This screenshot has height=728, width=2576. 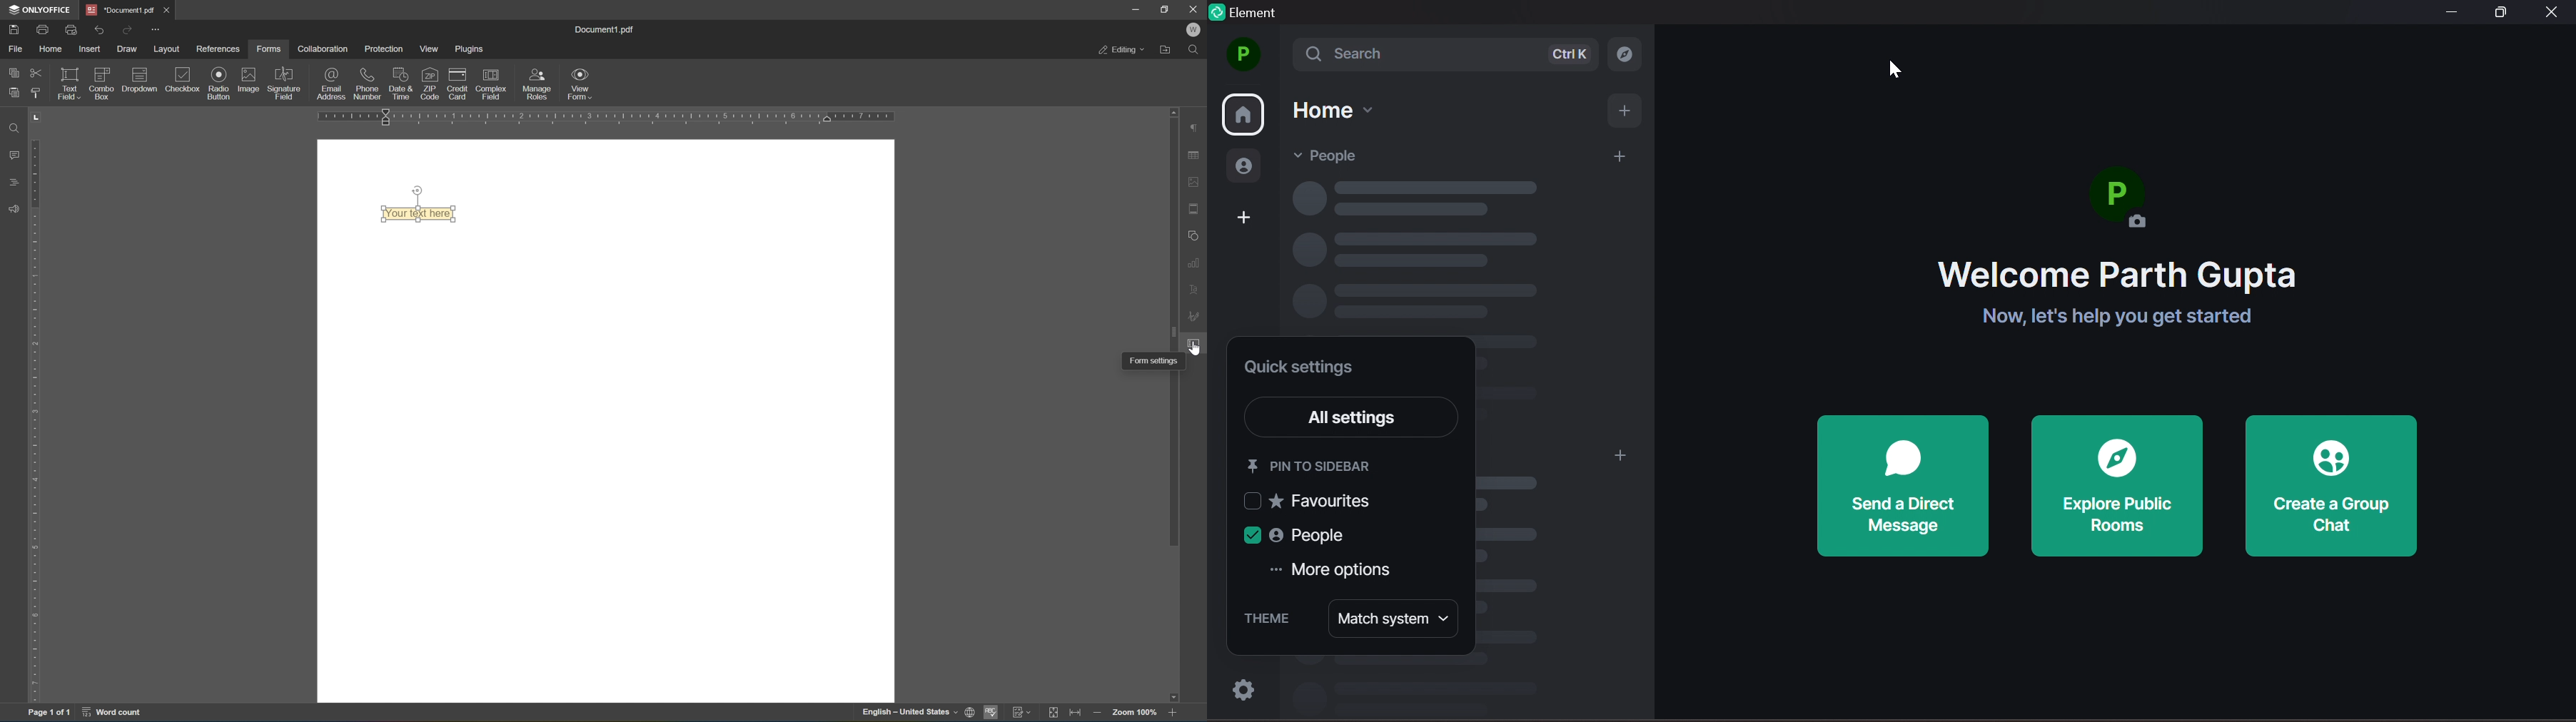 What do you see at coordinates (1621, 158) in the screenshot?
I see `add` at bounding box center [1621, 158].